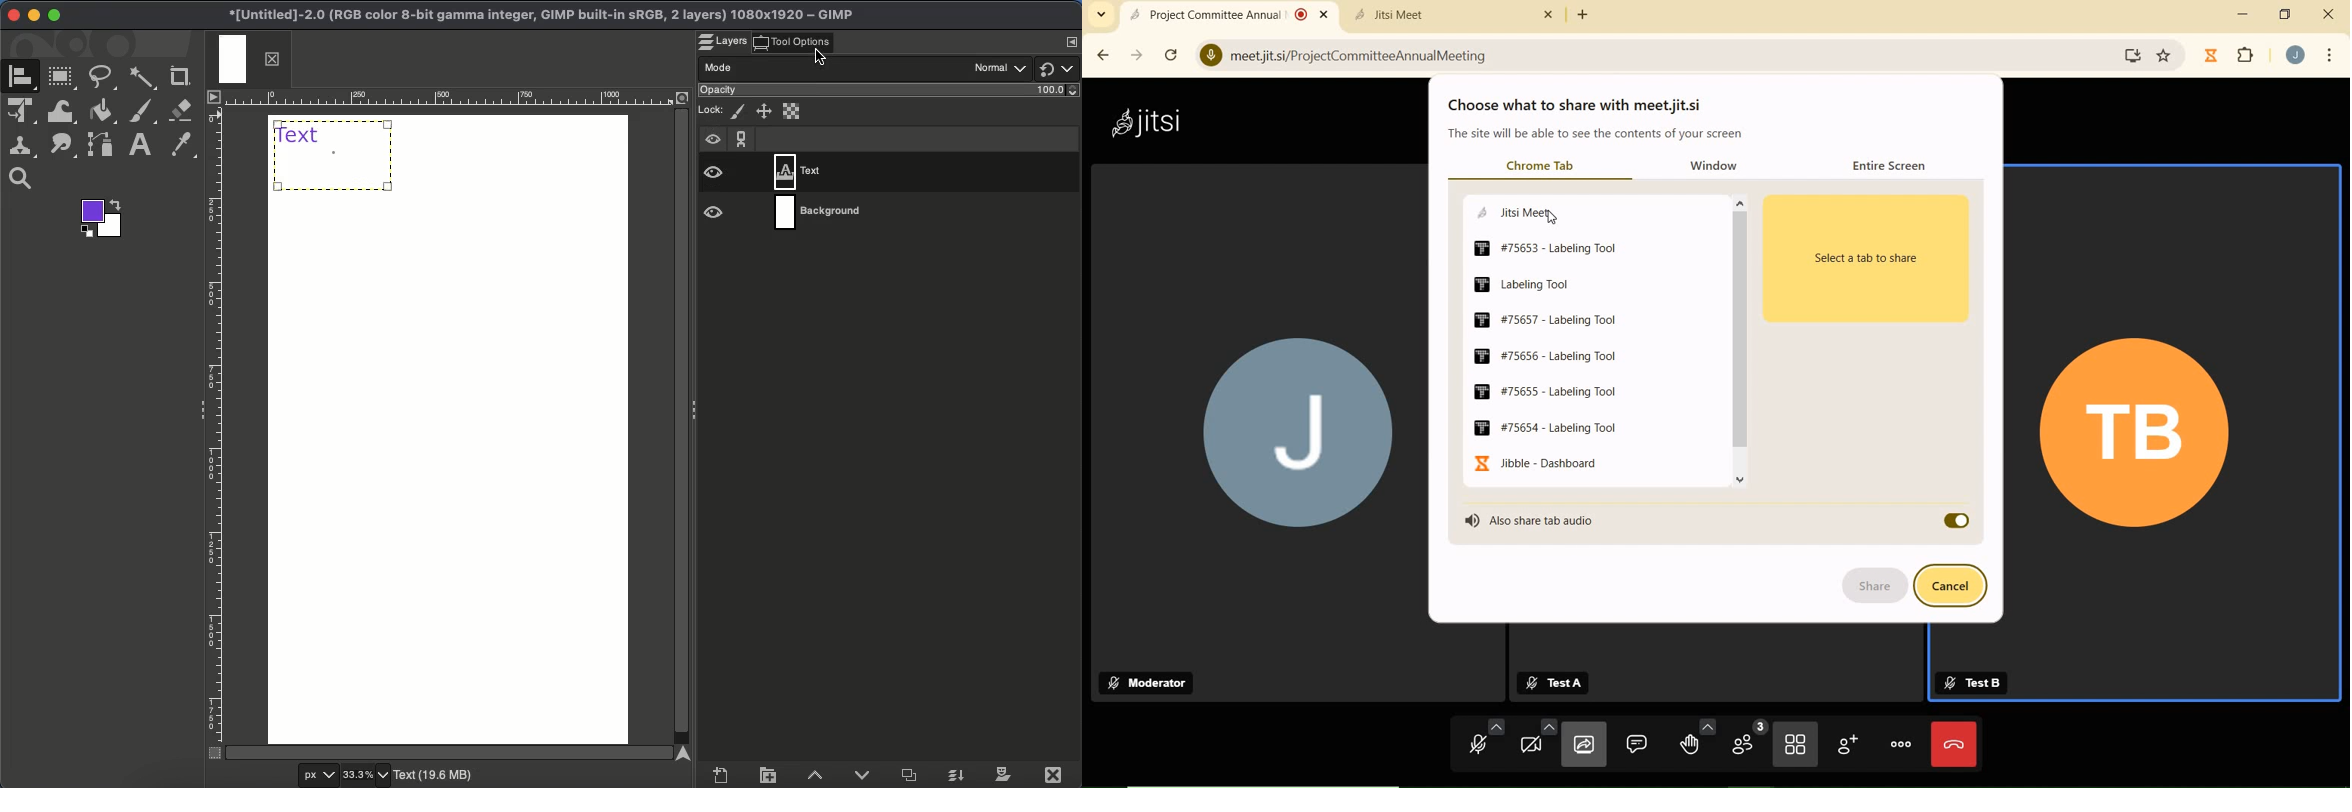 The height and width of the screenshot is (812, 2352). I want to click on Freehand tool, so click(104, 79).